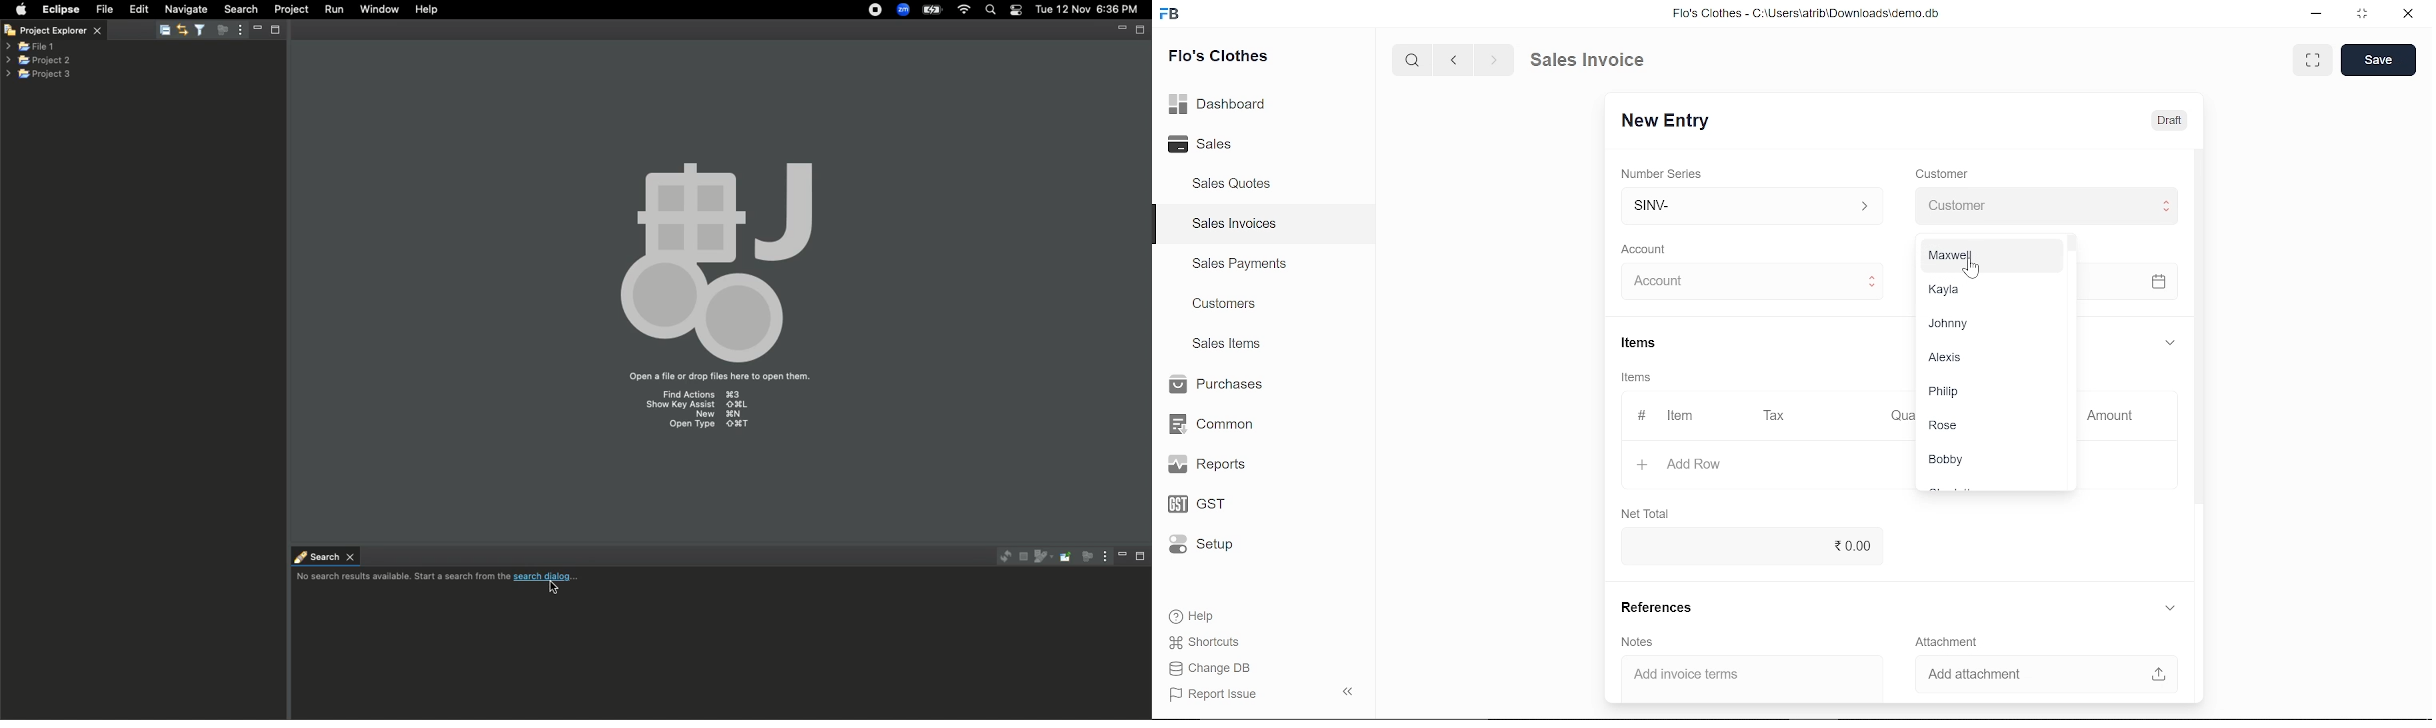  What do you see at coordinates (2406, 15) in the screenshot?
I see `close` at bounding box center [2406, 15].